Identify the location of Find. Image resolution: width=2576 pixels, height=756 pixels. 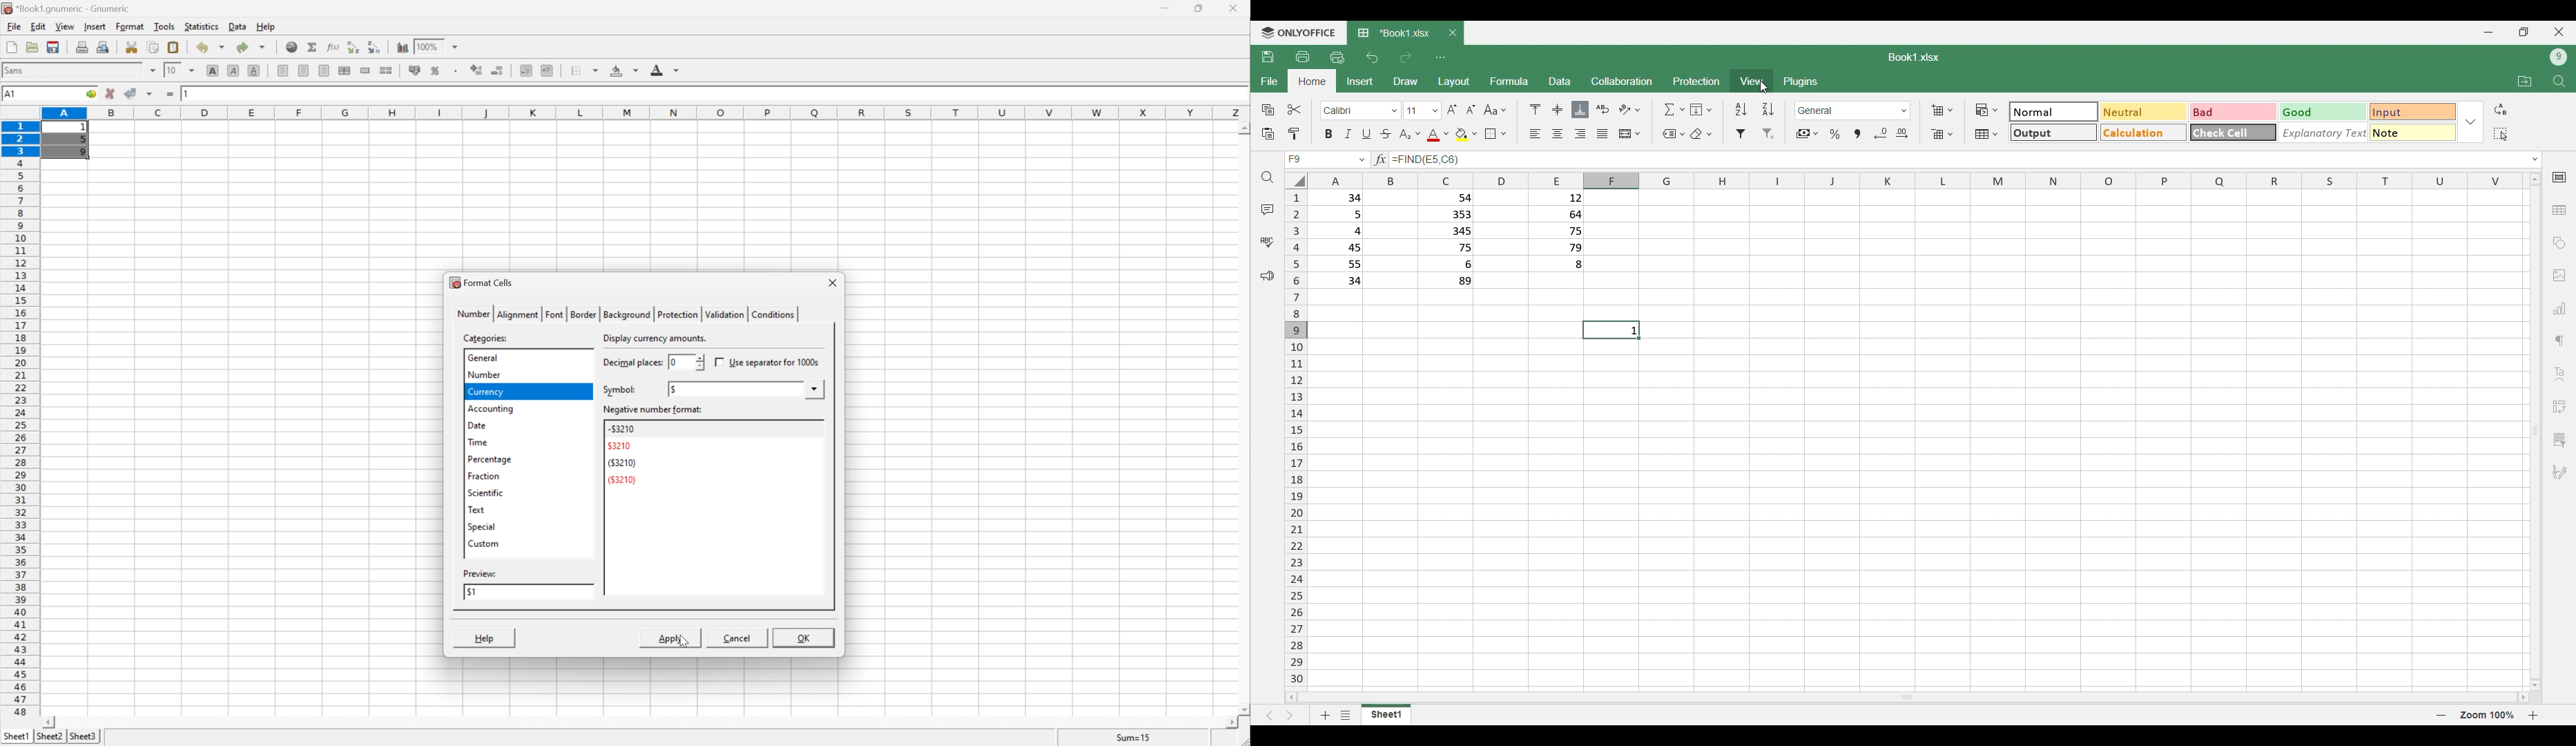
(1266, 177).